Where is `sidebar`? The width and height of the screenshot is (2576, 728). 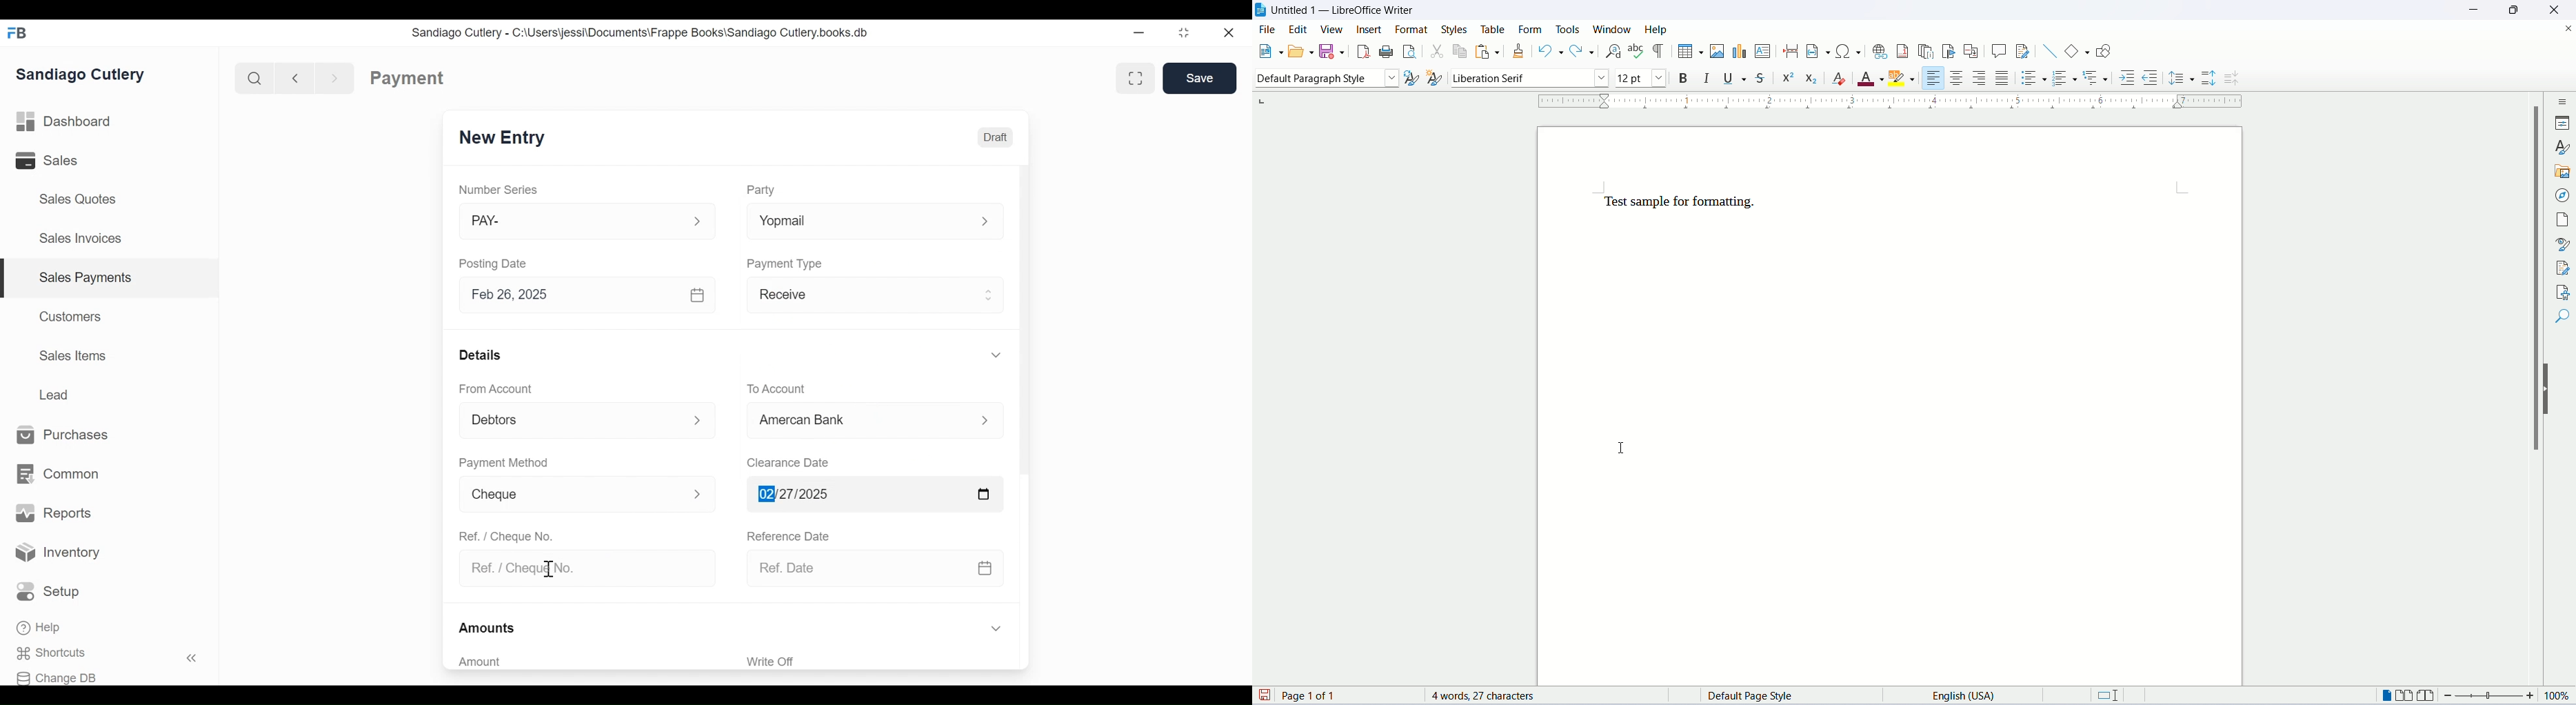 sidebar is located at coordinates (2563, 103).